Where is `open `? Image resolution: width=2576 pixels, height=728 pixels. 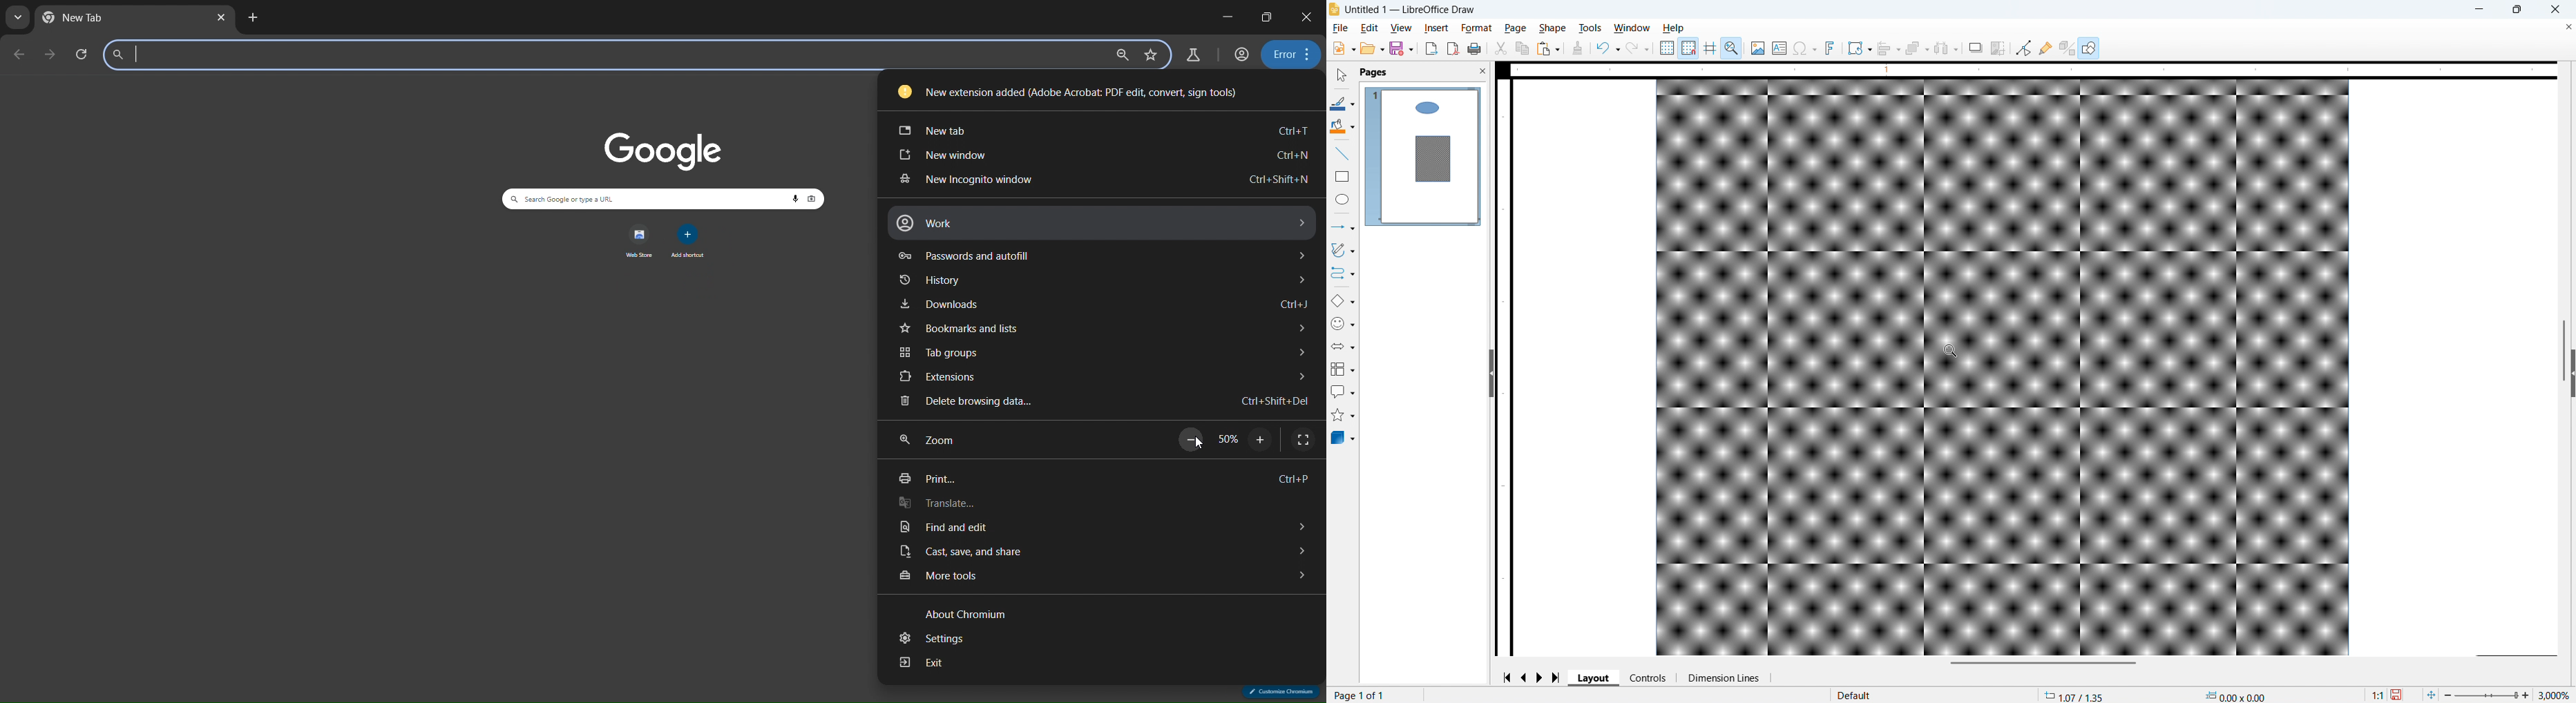 open  is located at coordinates (1372, 49).